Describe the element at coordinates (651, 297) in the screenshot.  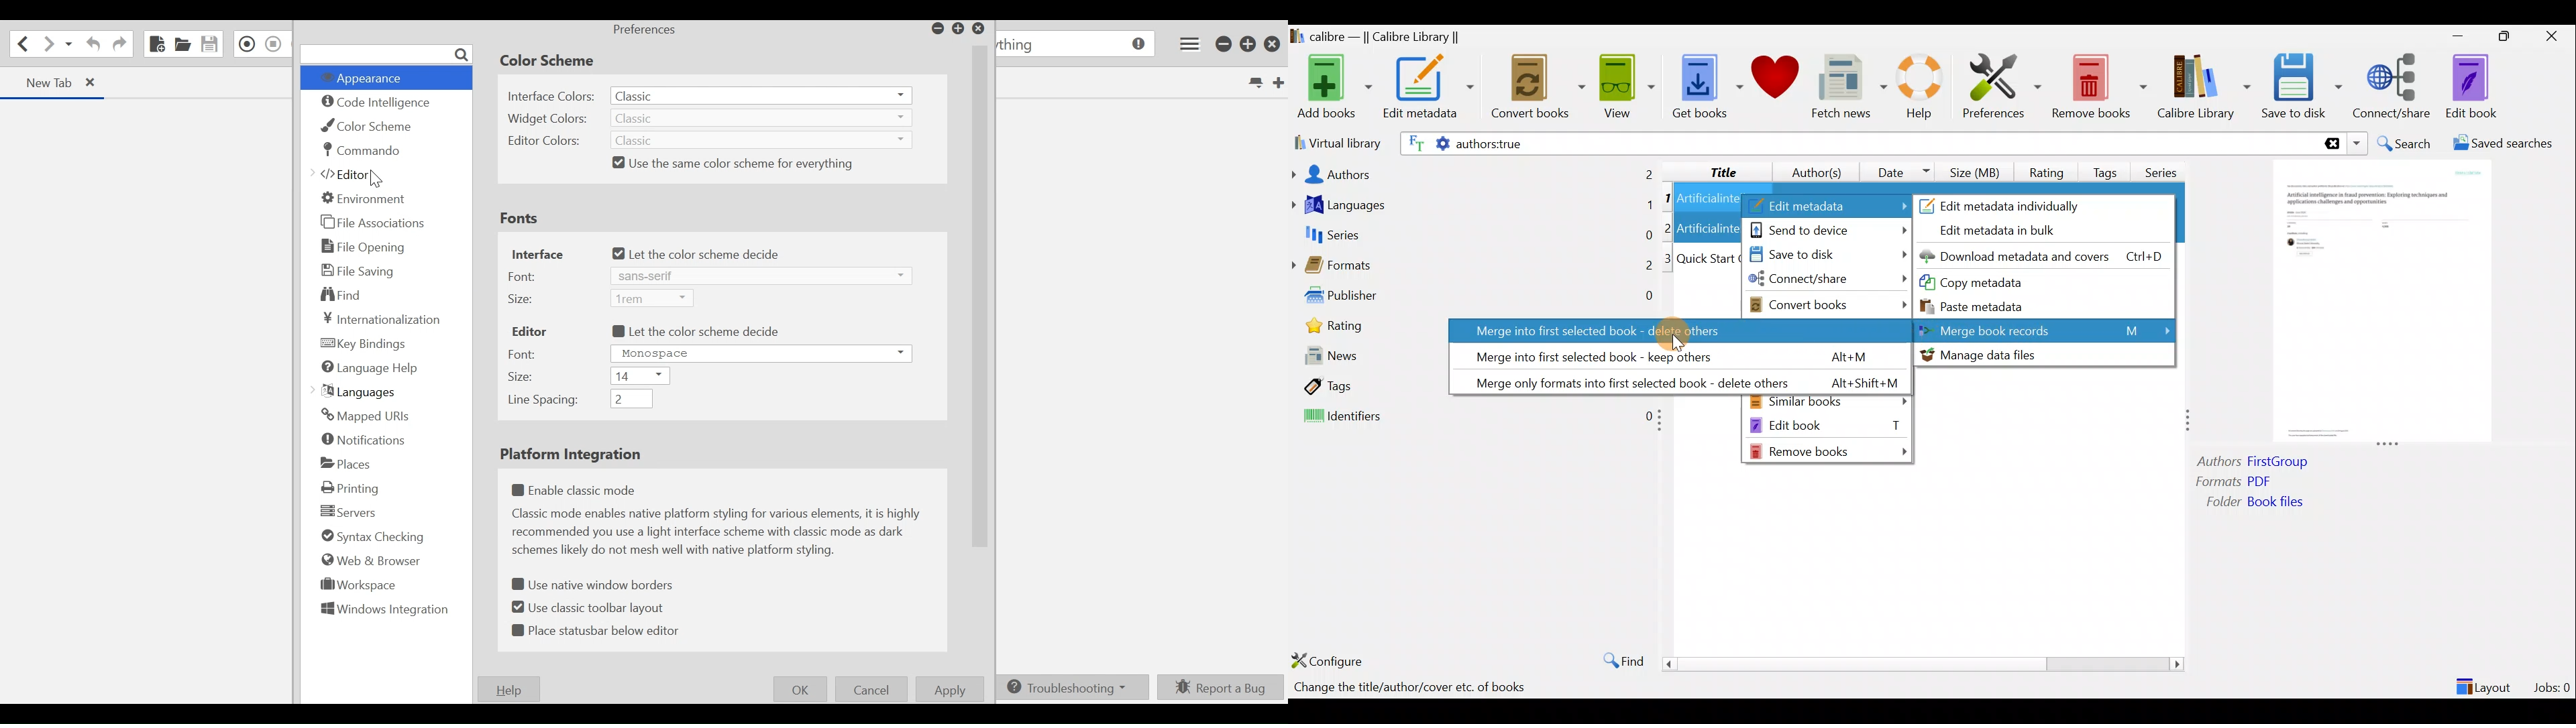
I see `1rem` at that location.